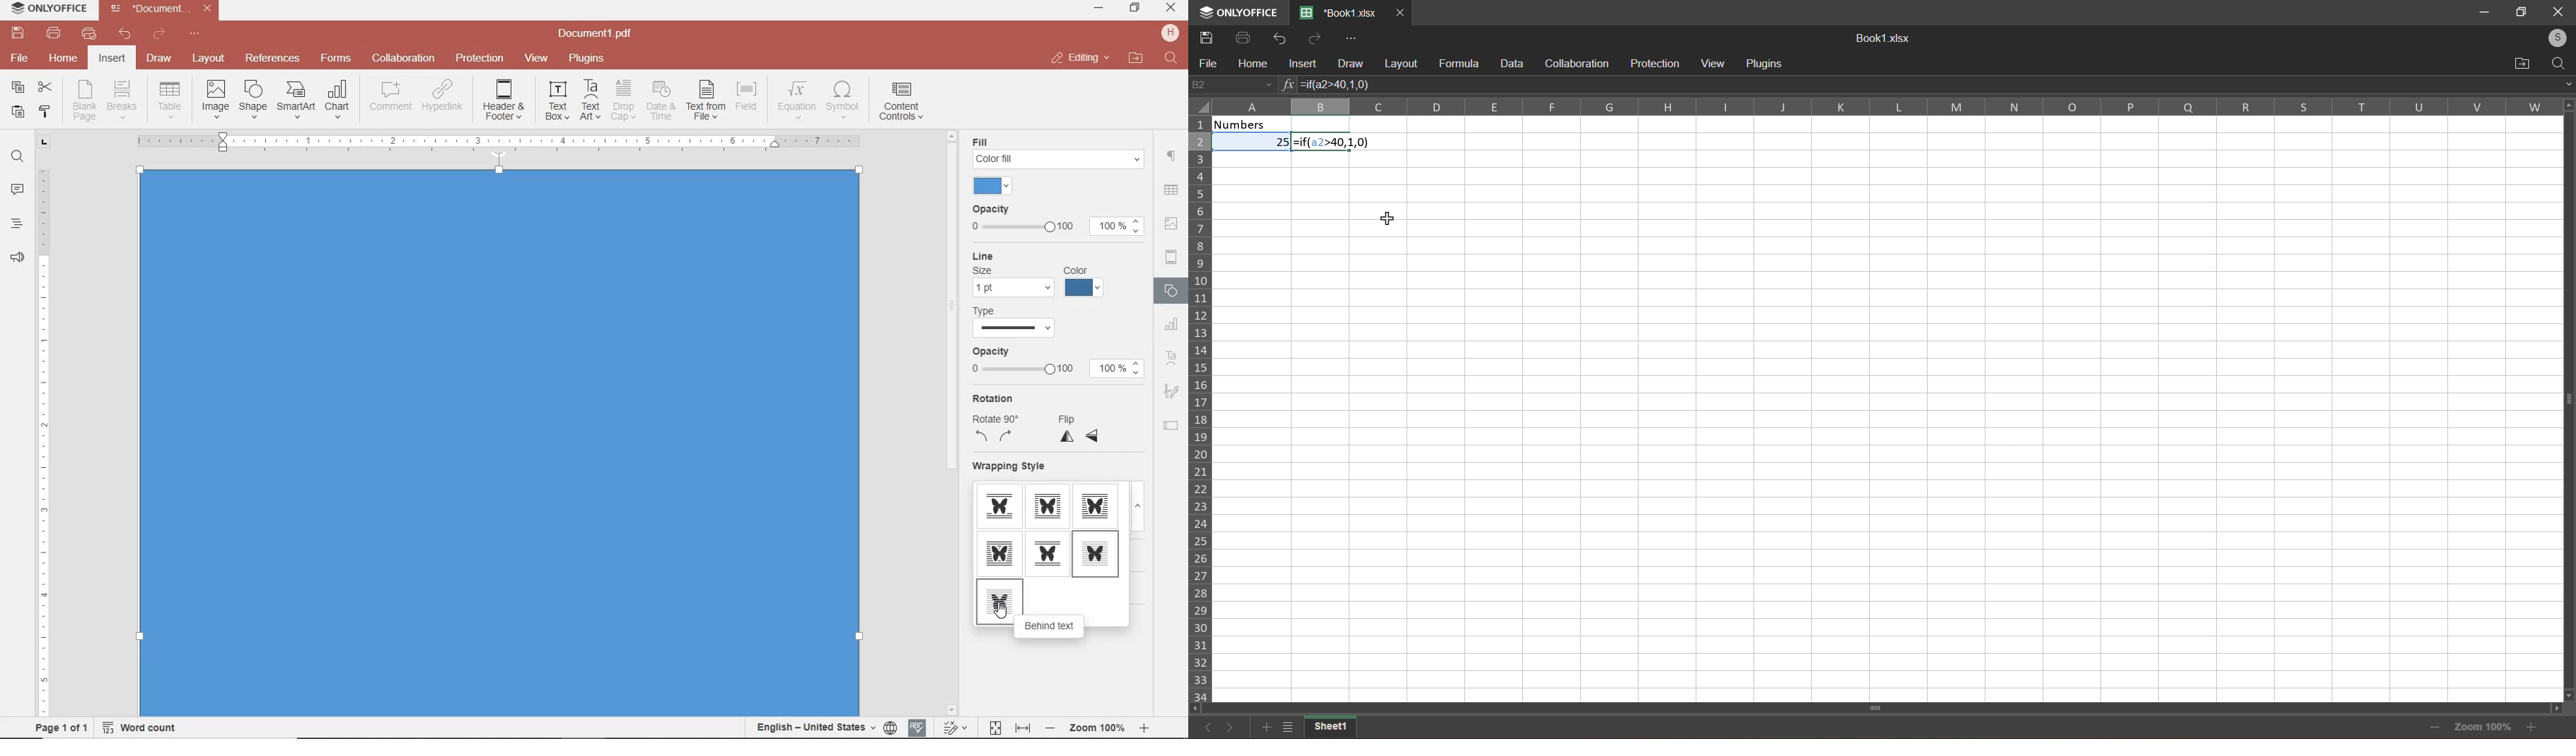 The width and height of the screenshot is (2576, 756). I want to click on hp, so click(1173, 33).